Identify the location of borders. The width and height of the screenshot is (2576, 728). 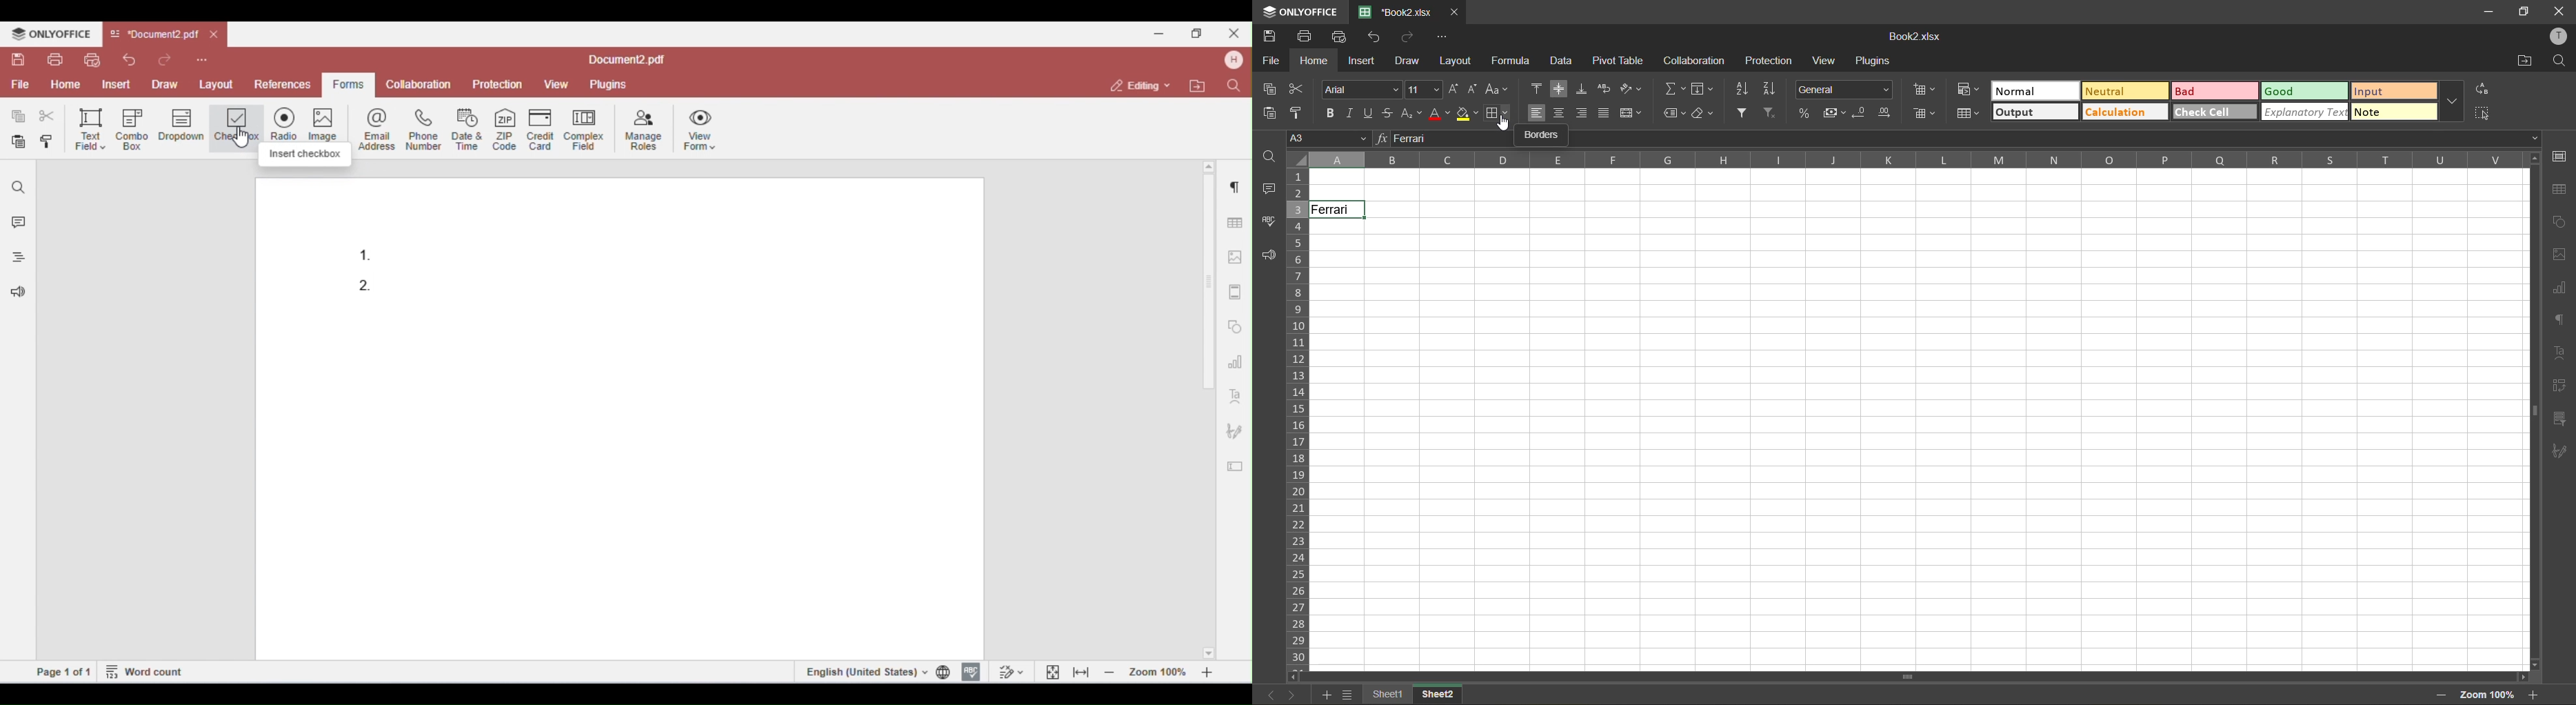
(1498, 115).